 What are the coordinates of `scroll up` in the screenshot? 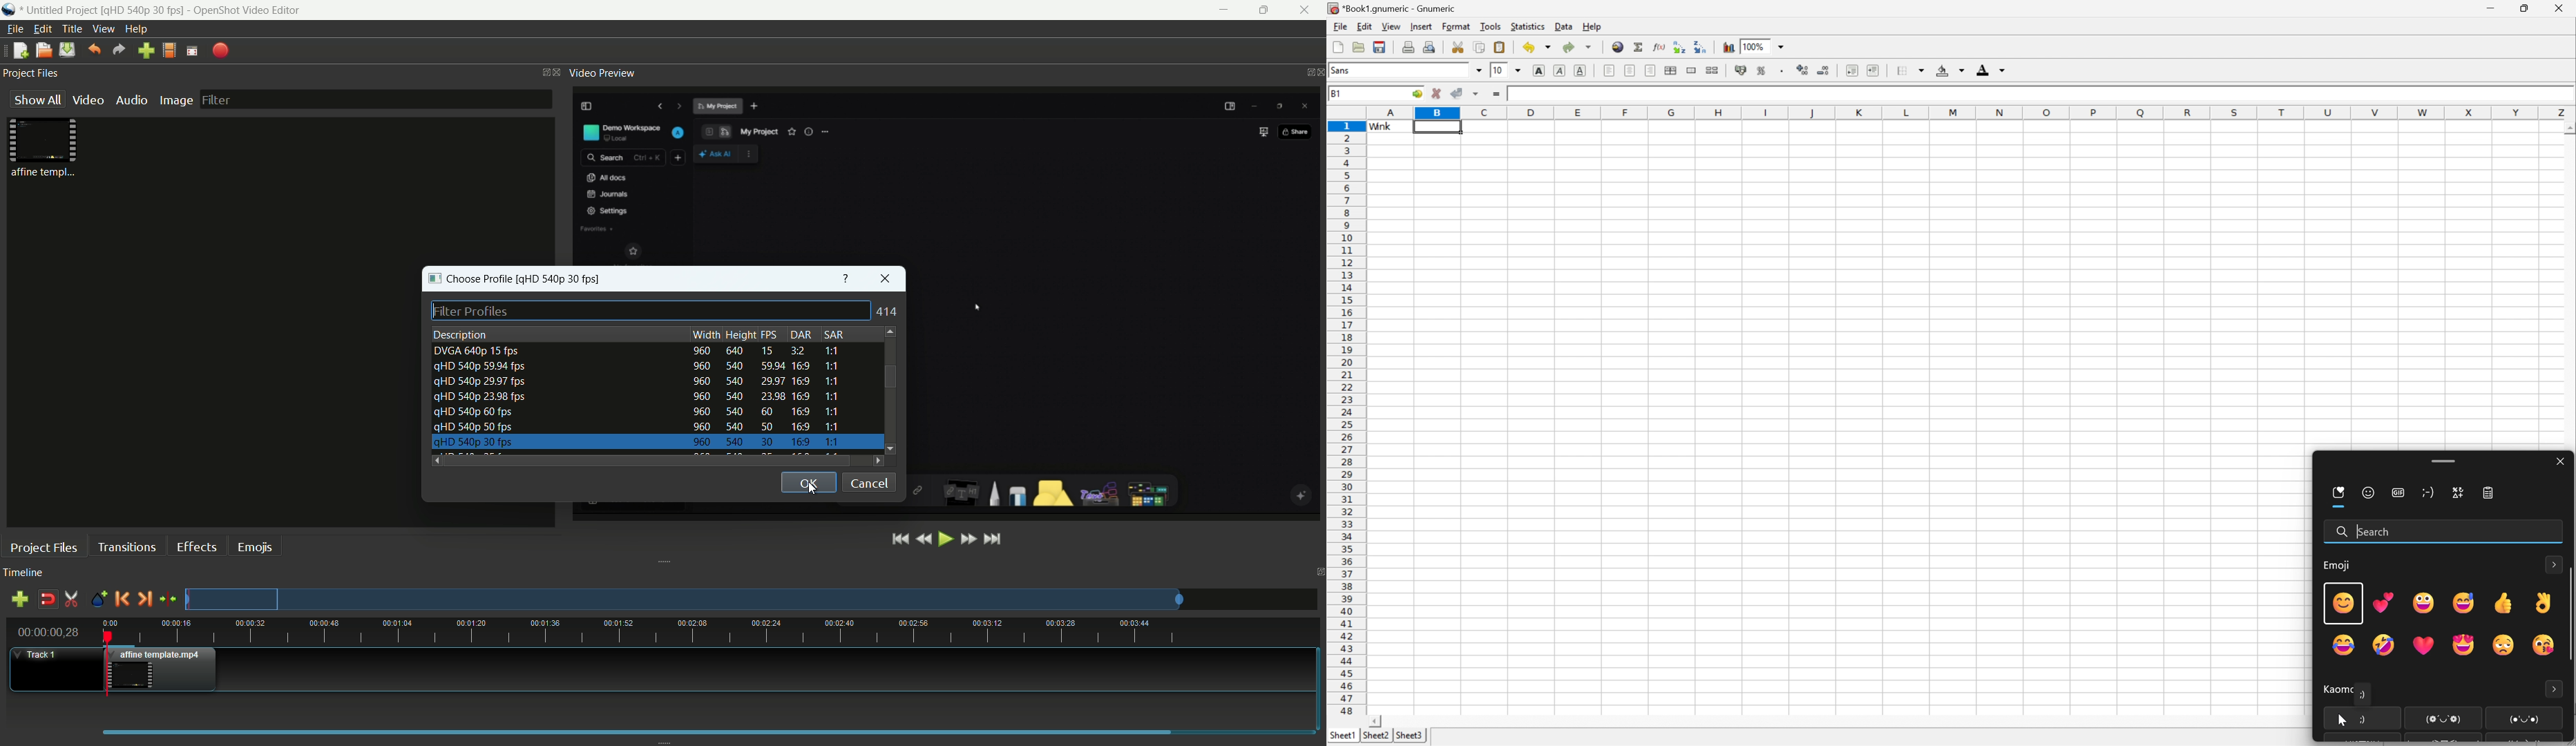 It's located at (2568, 128).